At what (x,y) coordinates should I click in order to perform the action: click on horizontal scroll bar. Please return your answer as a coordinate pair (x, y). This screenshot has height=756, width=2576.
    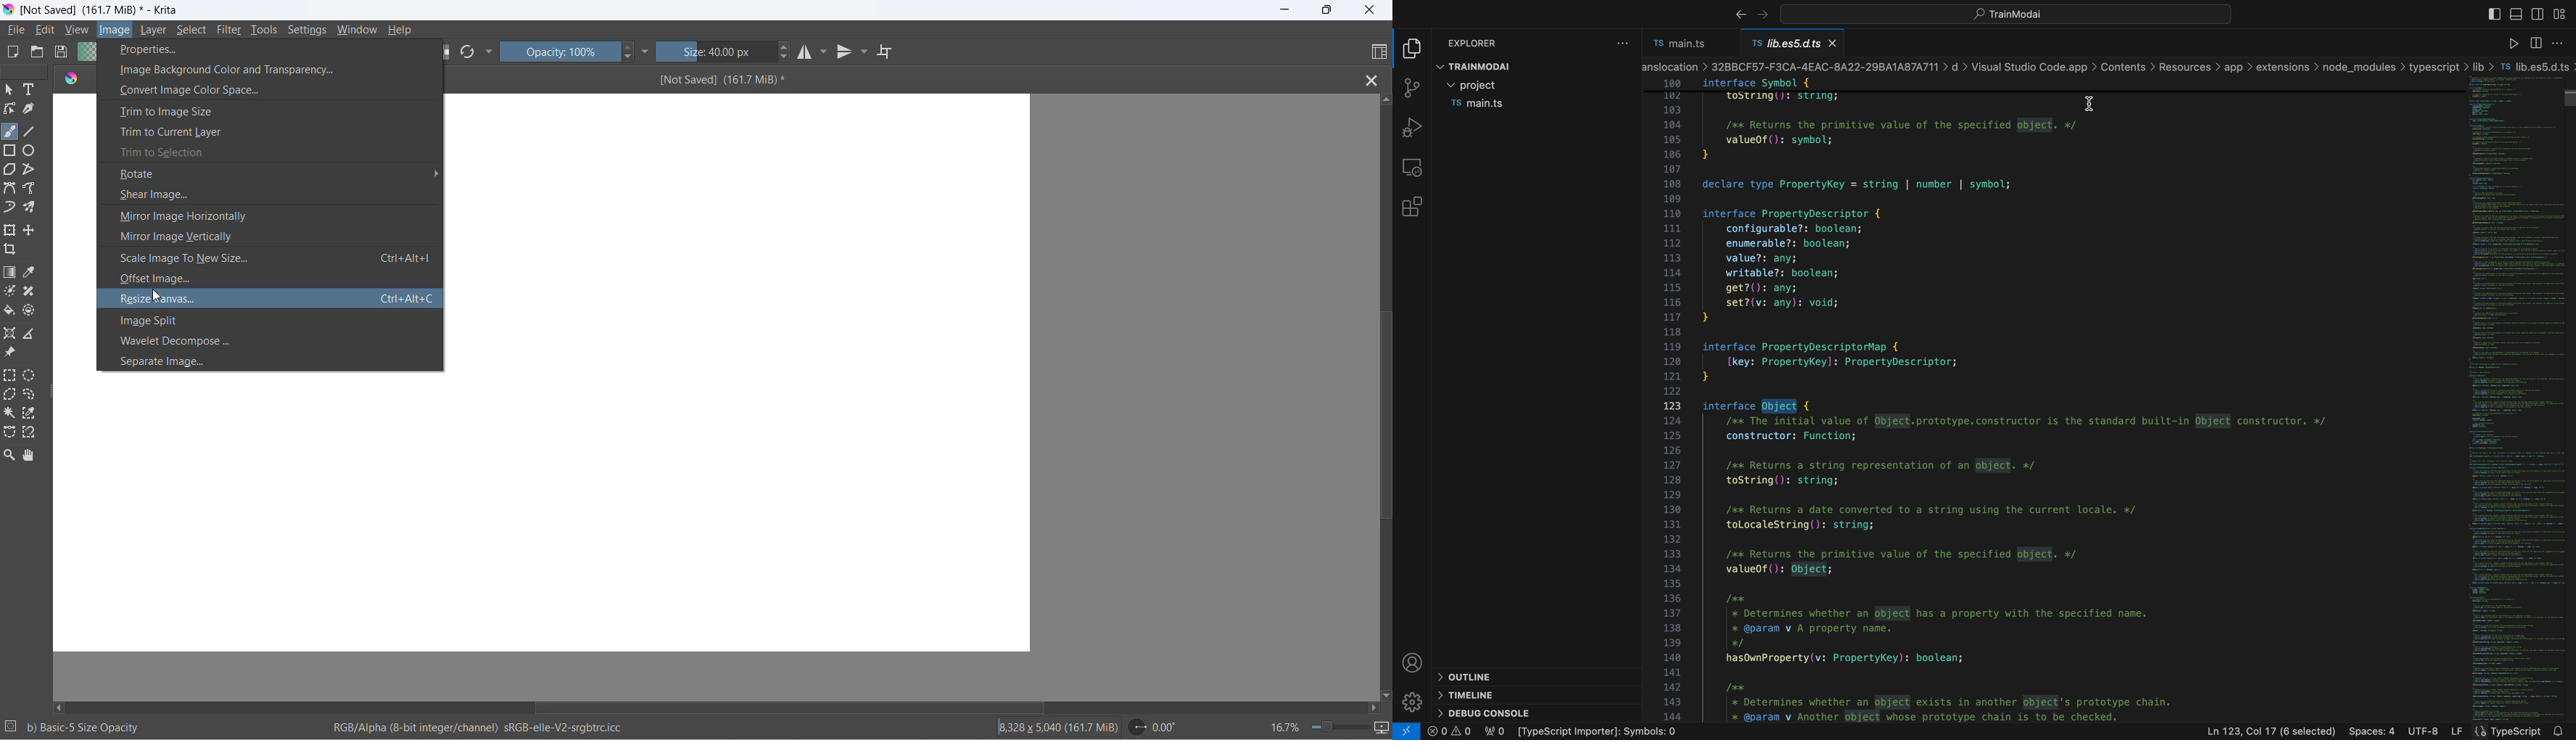
    Looking at the image, I should click on (789, 703).